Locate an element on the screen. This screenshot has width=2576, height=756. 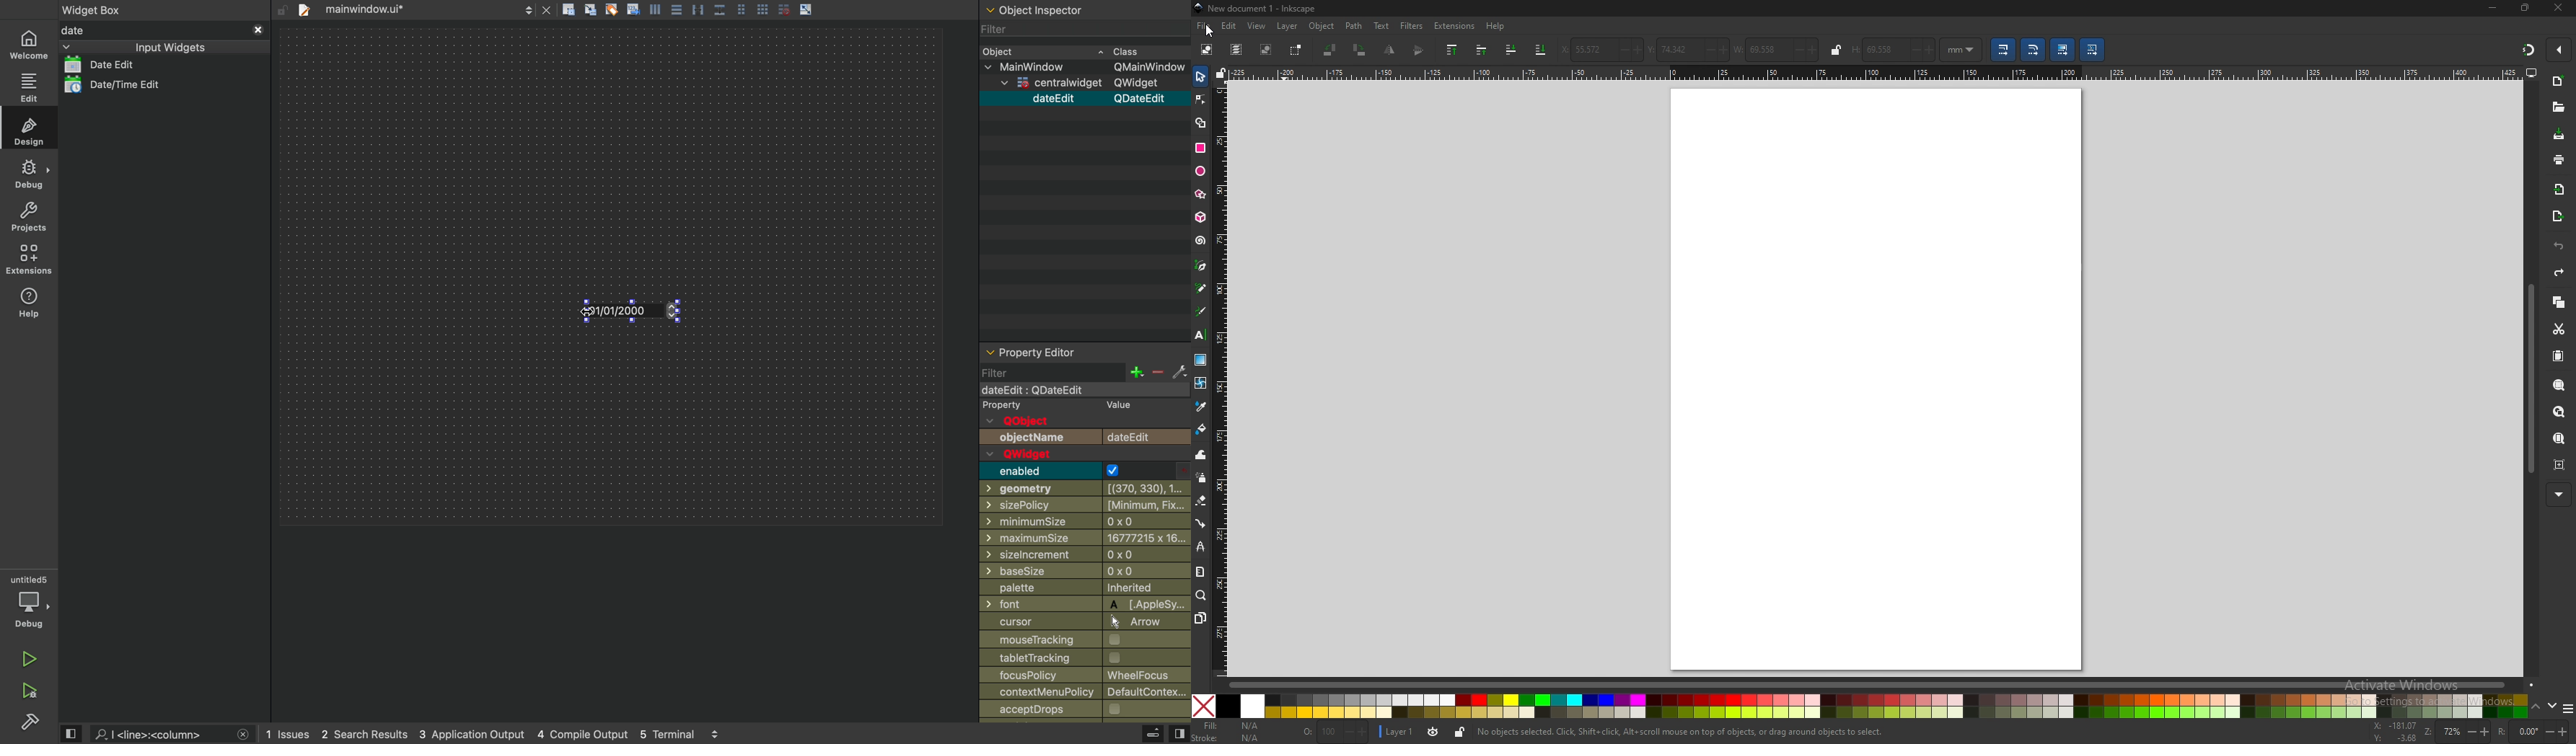
import is located at coordinates (2561, 191).